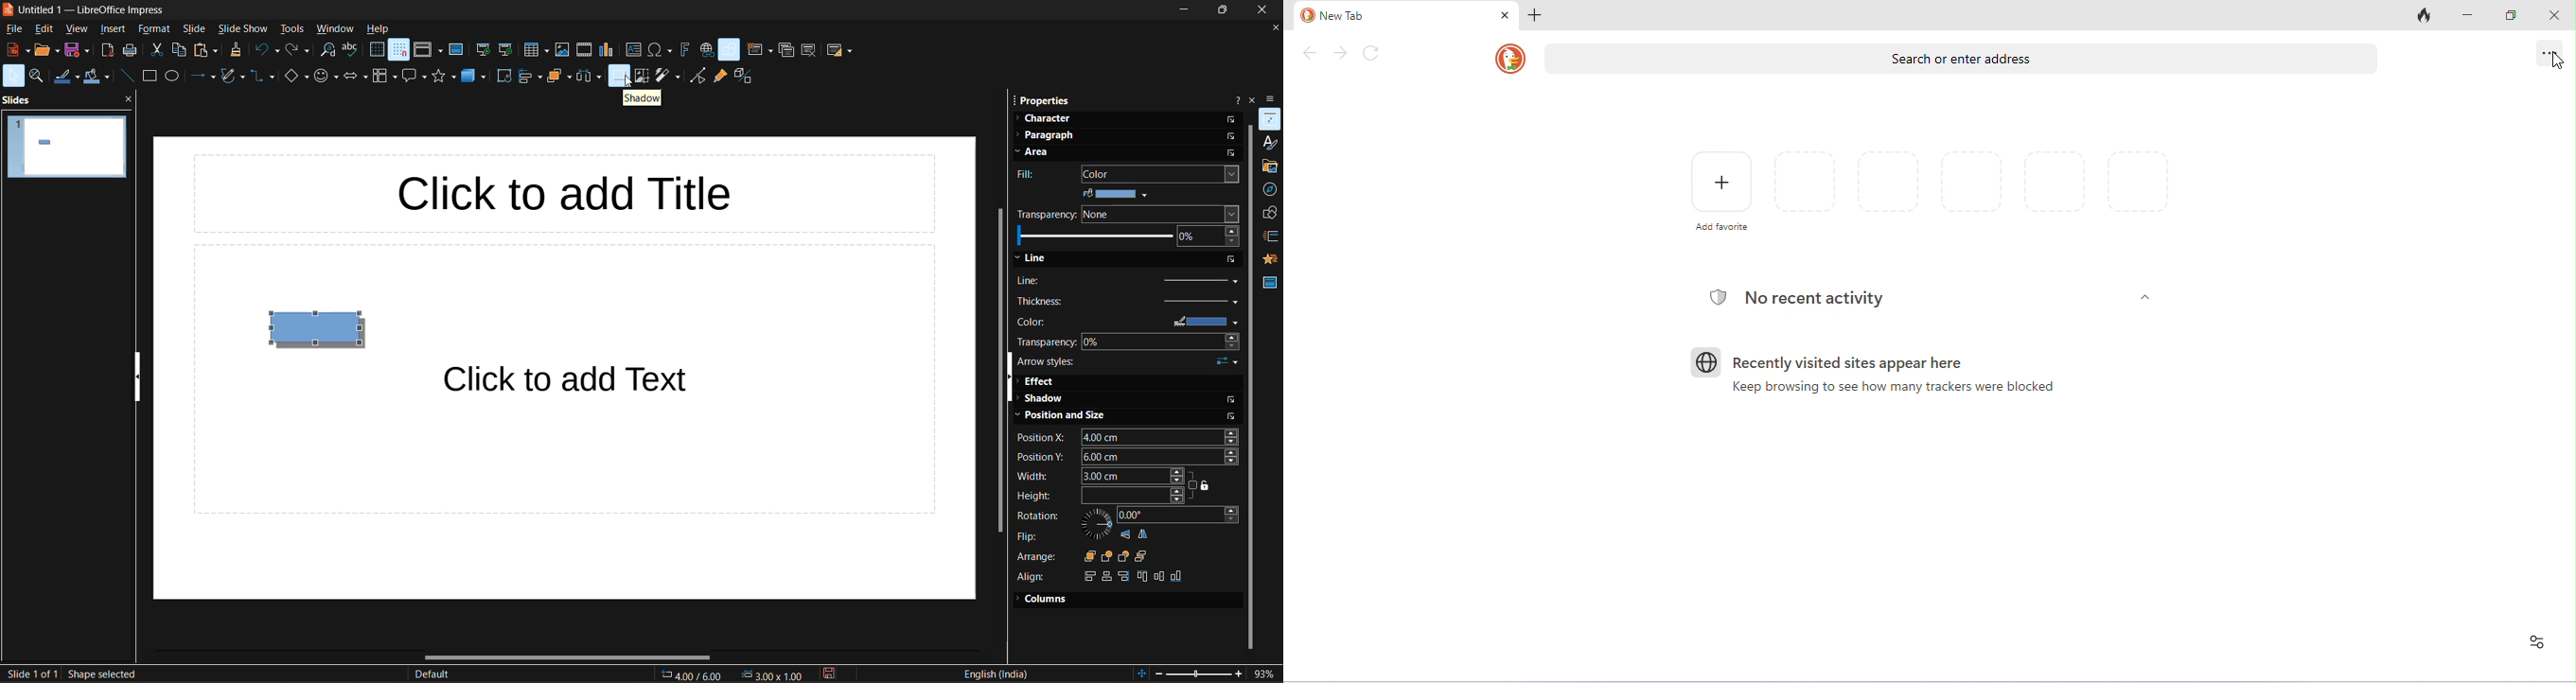 This screenshot has height=700, width=2576. I want to click on undo, so click(265, 50).